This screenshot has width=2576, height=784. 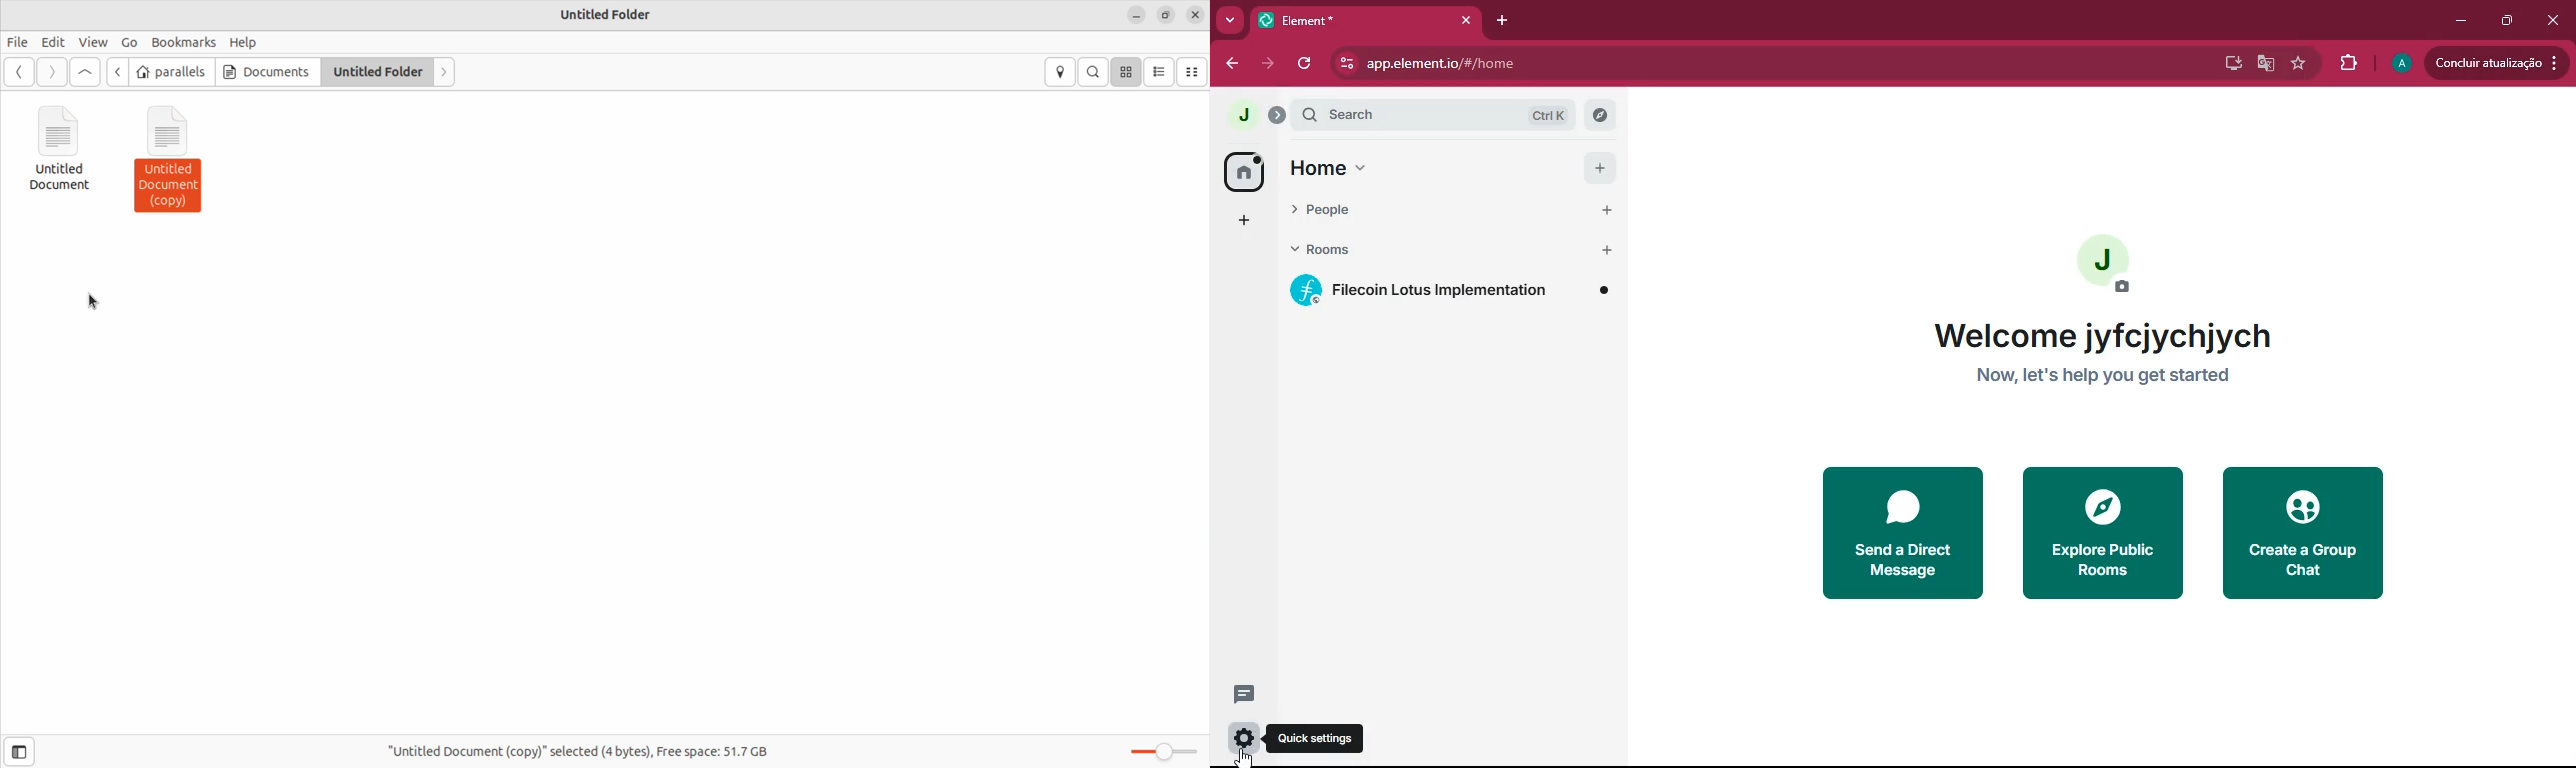 I want to click on threads, so click(x=1244, y=693).